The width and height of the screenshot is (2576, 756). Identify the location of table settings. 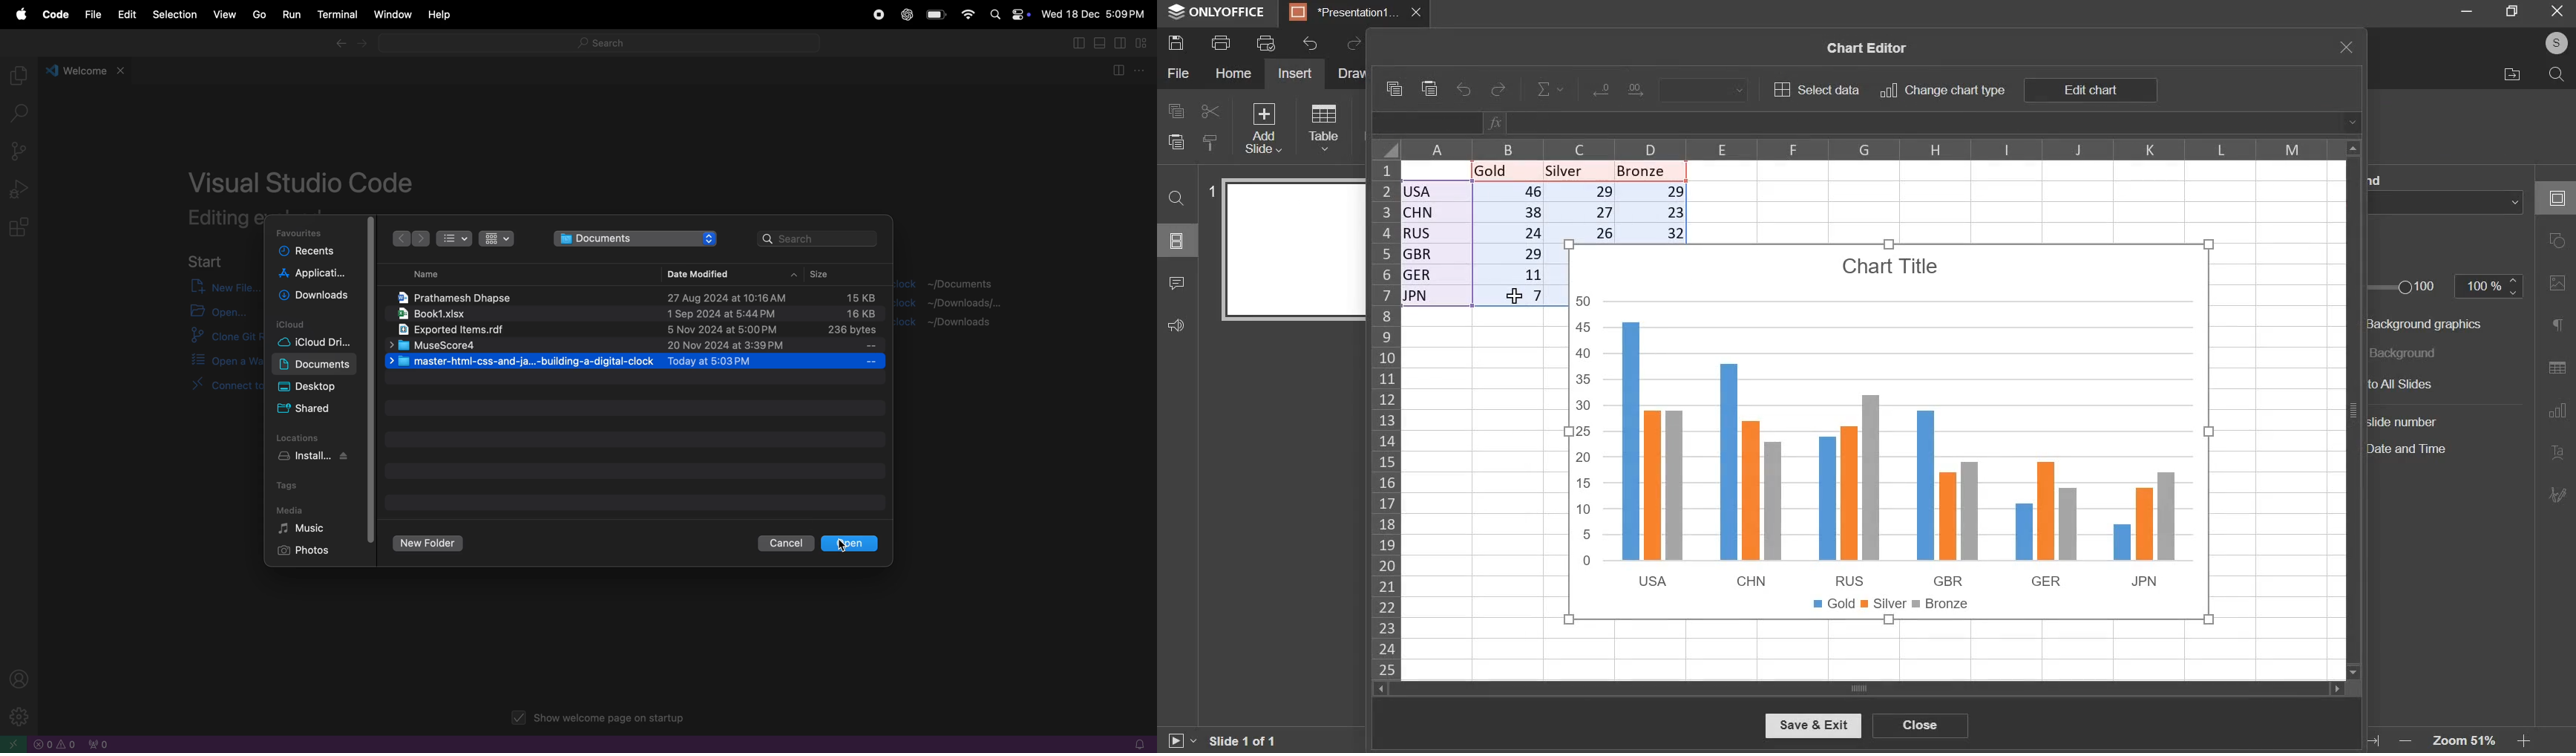
(2554, 370).